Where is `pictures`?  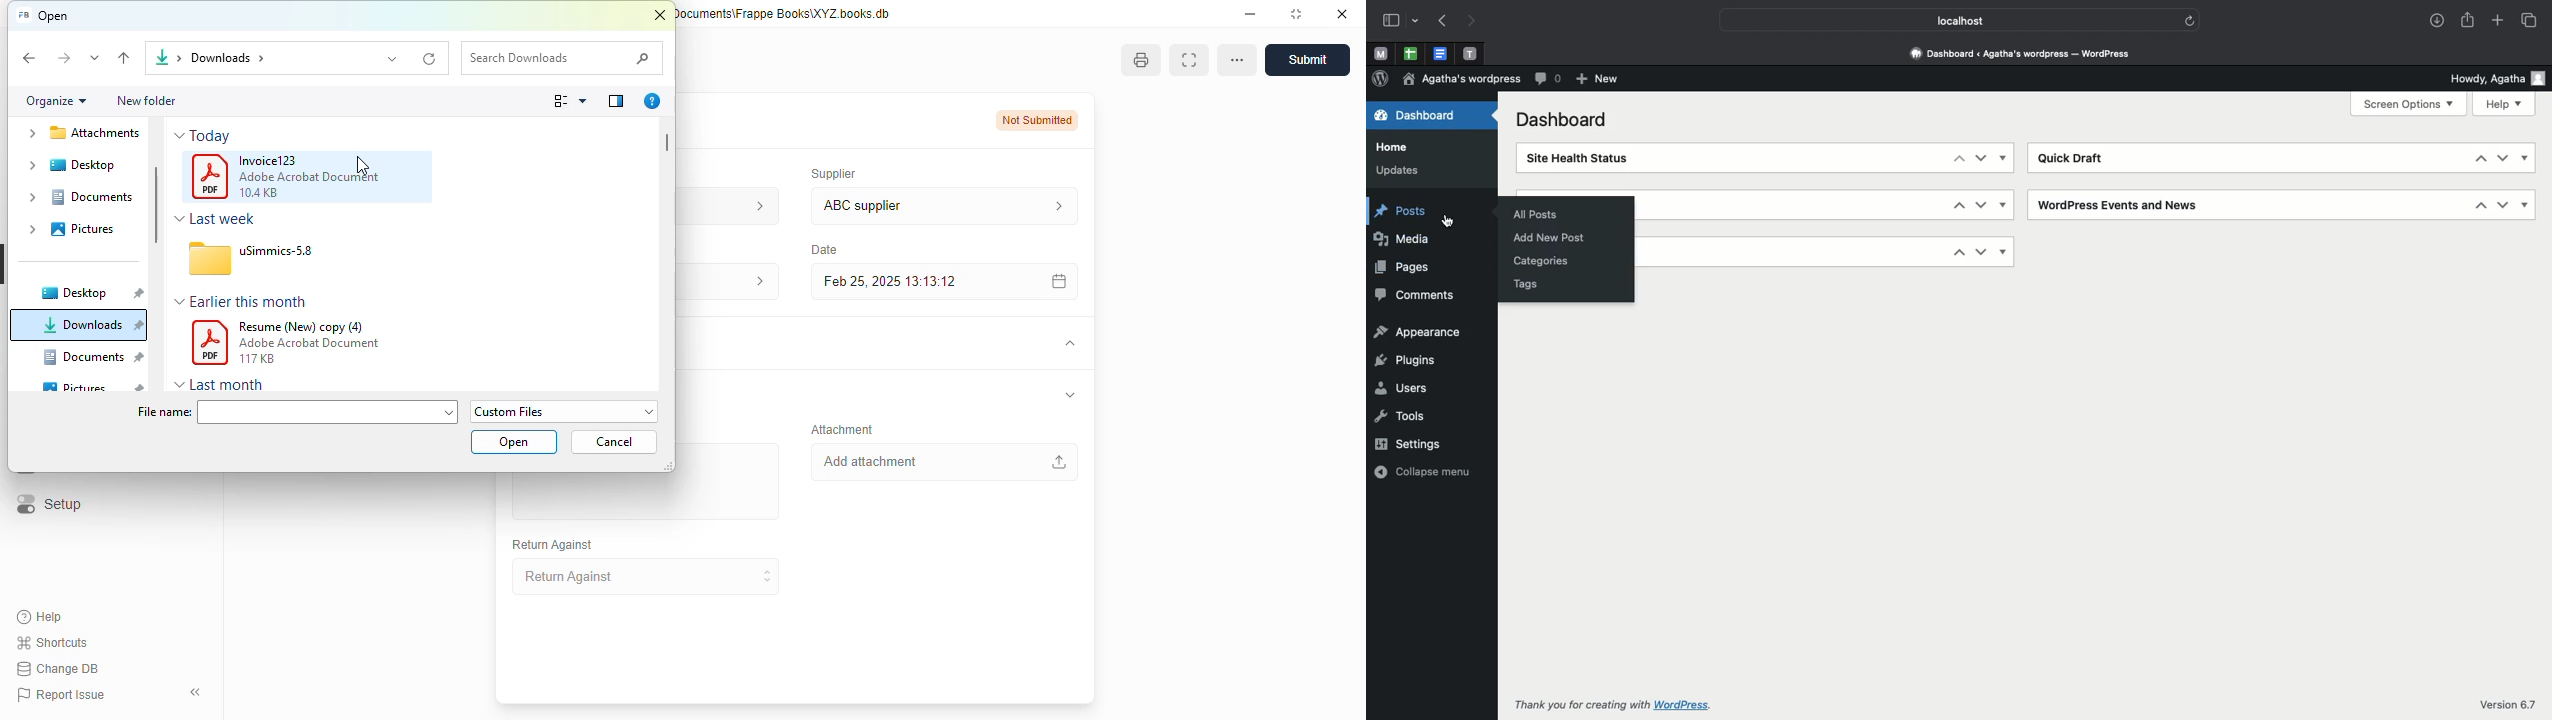
pictures is located at coordinates (81, 229).